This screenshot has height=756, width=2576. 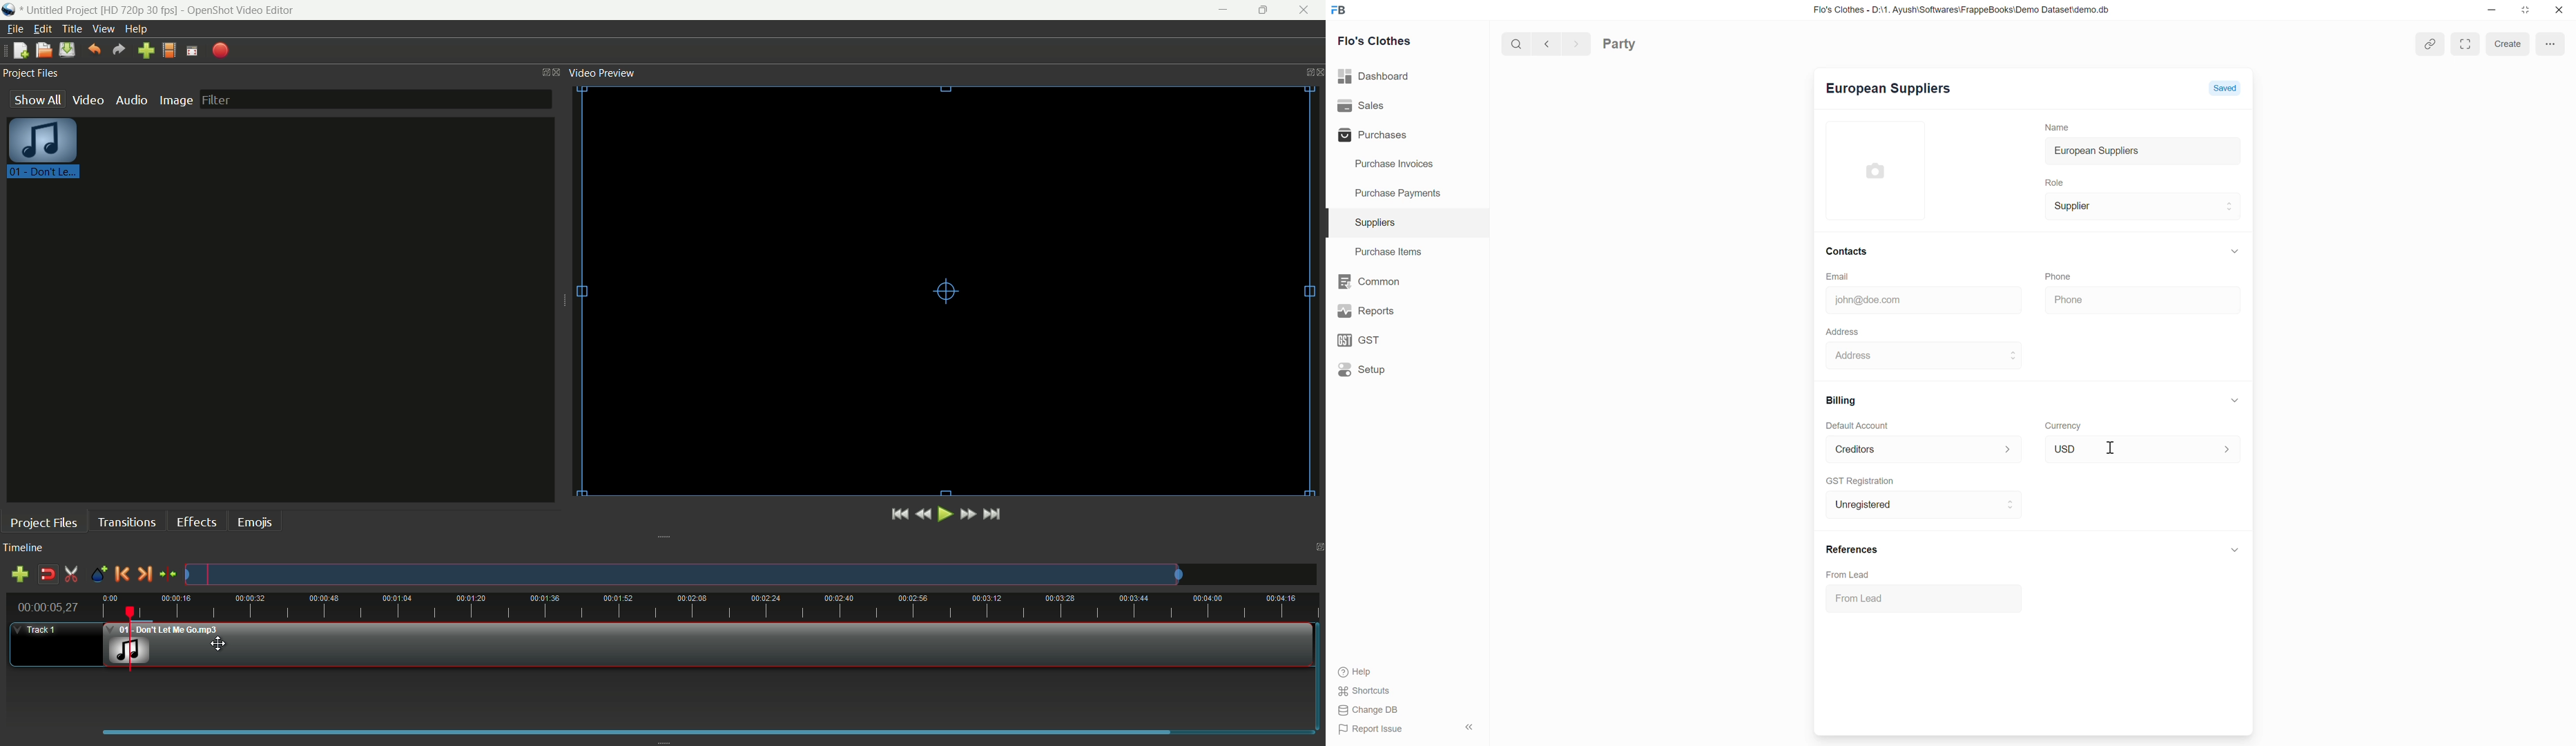 I want to click on Setup, so click(x=1366, y=371).